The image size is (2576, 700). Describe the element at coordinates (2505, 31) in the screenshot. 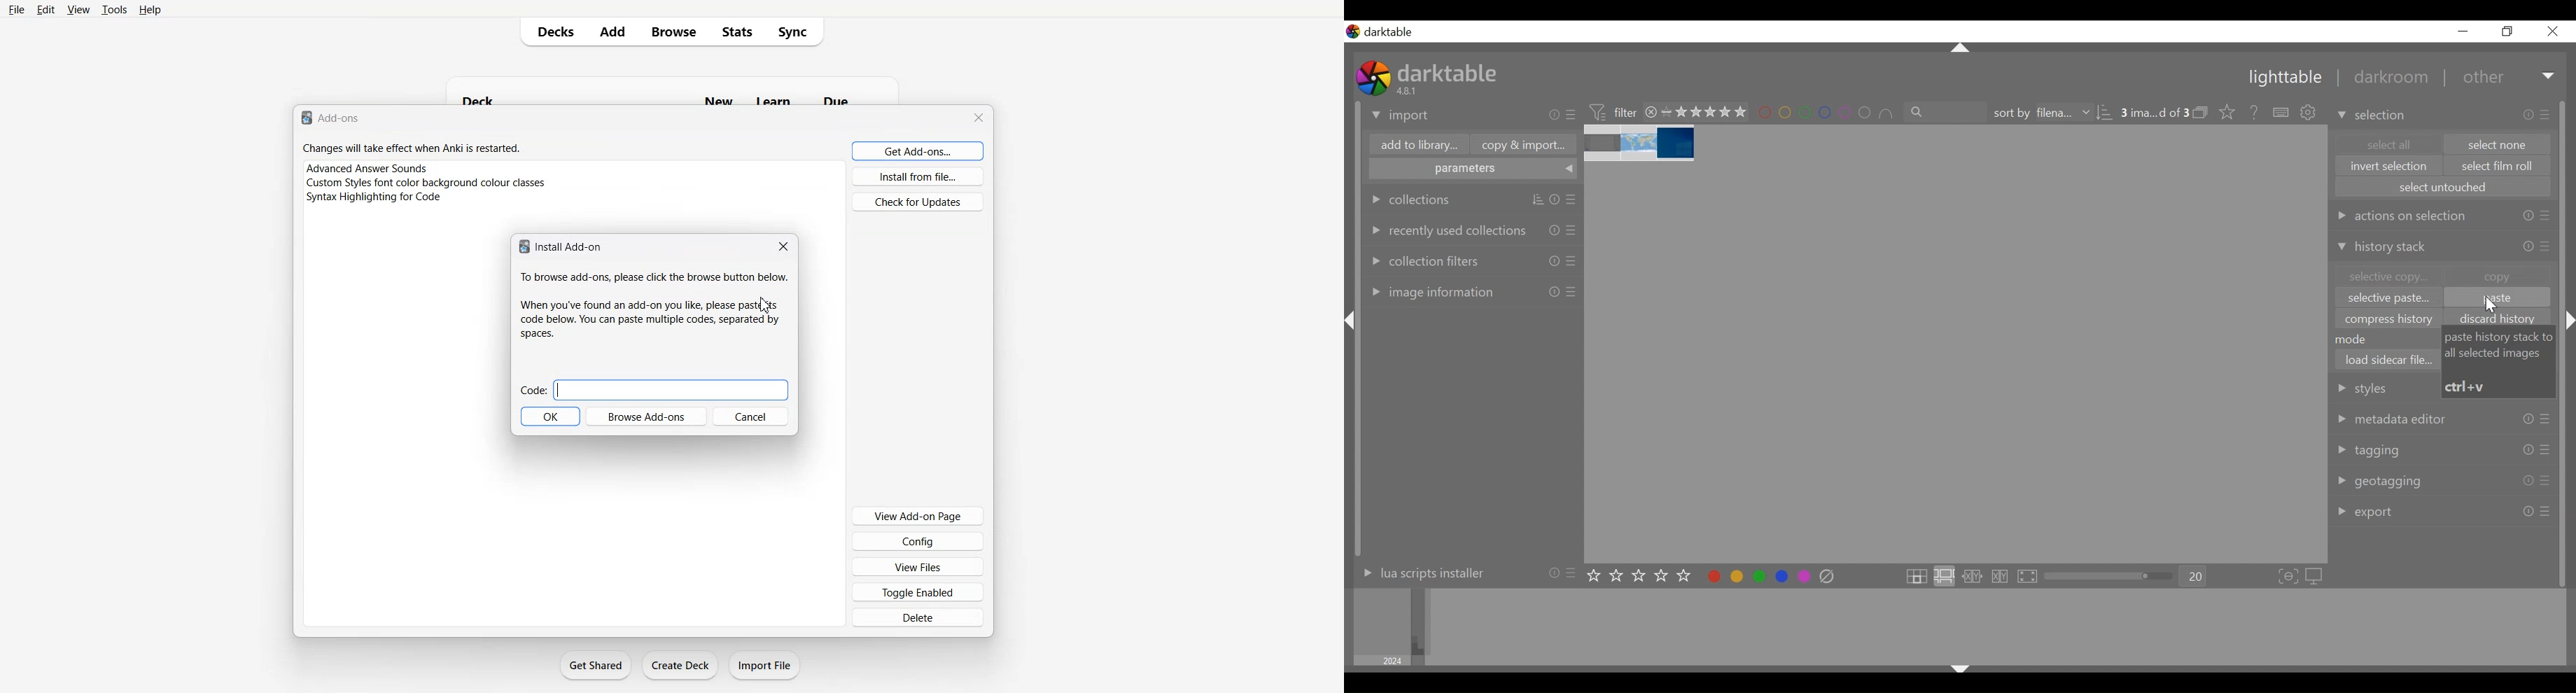

I see `restore` at that location.